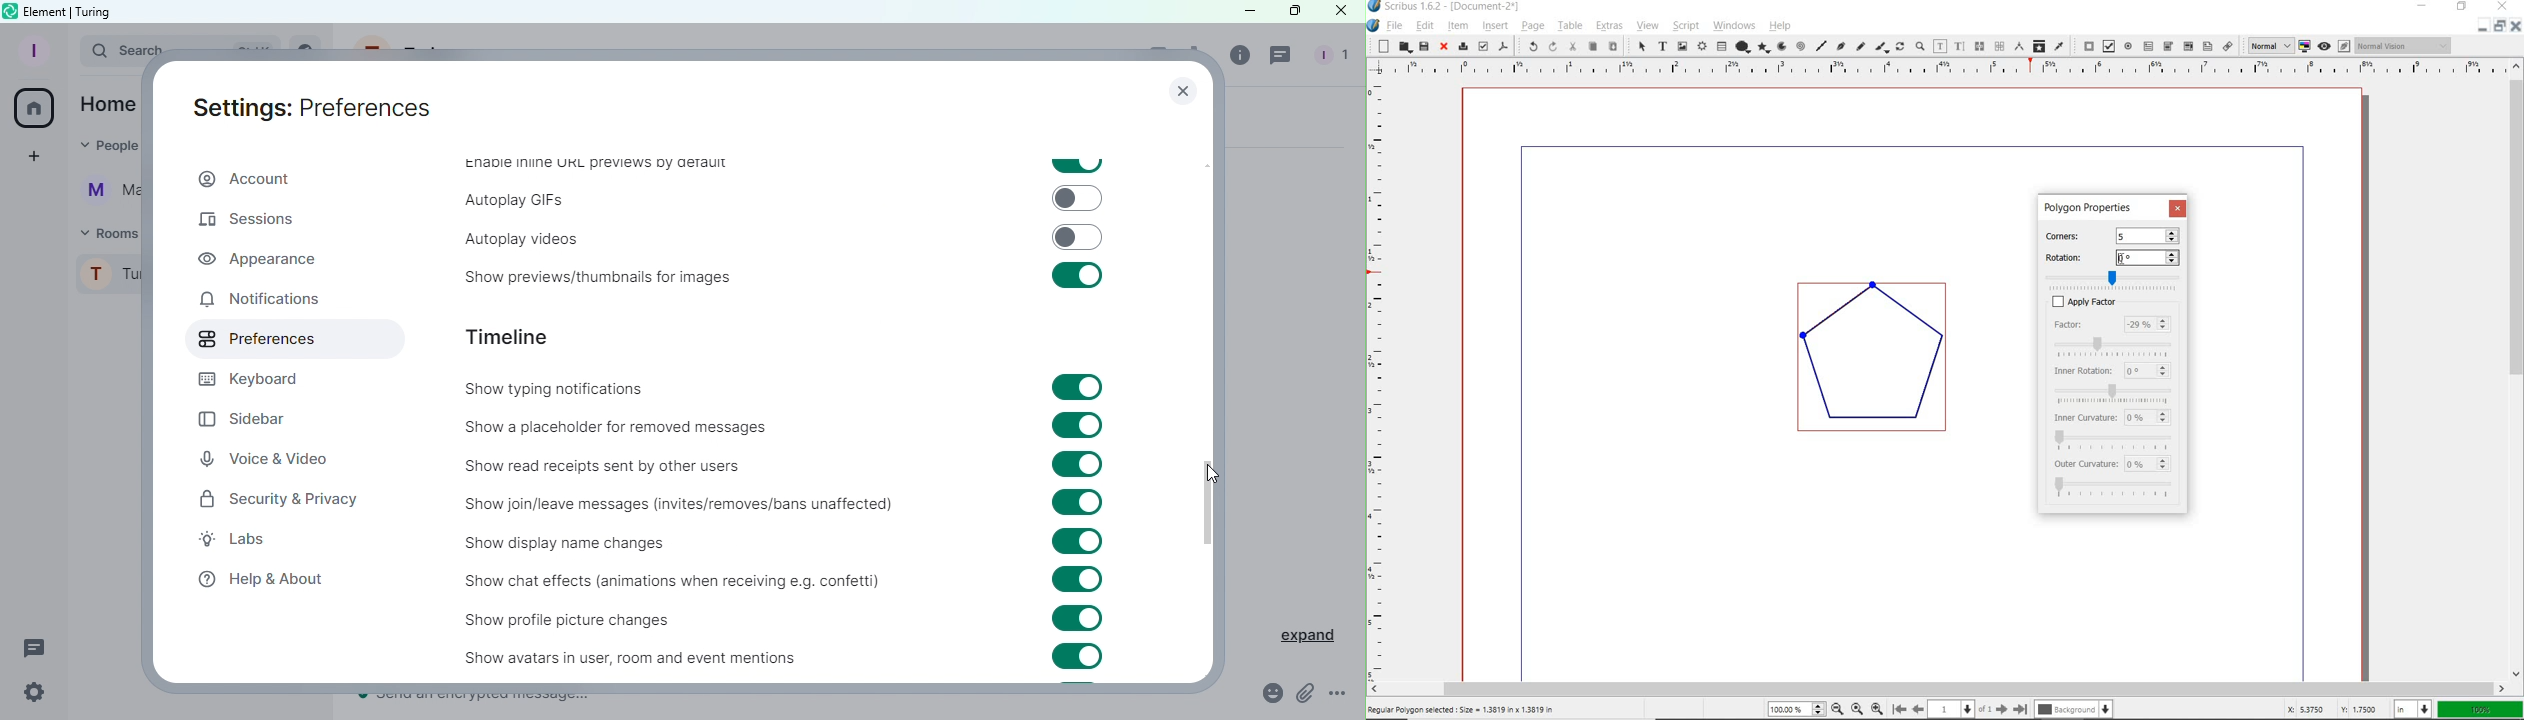 This screenshot has width=2548, height=728. Describe the element at coordinates (1077, 657) in the screenshot. I see `Toggle` at that location.